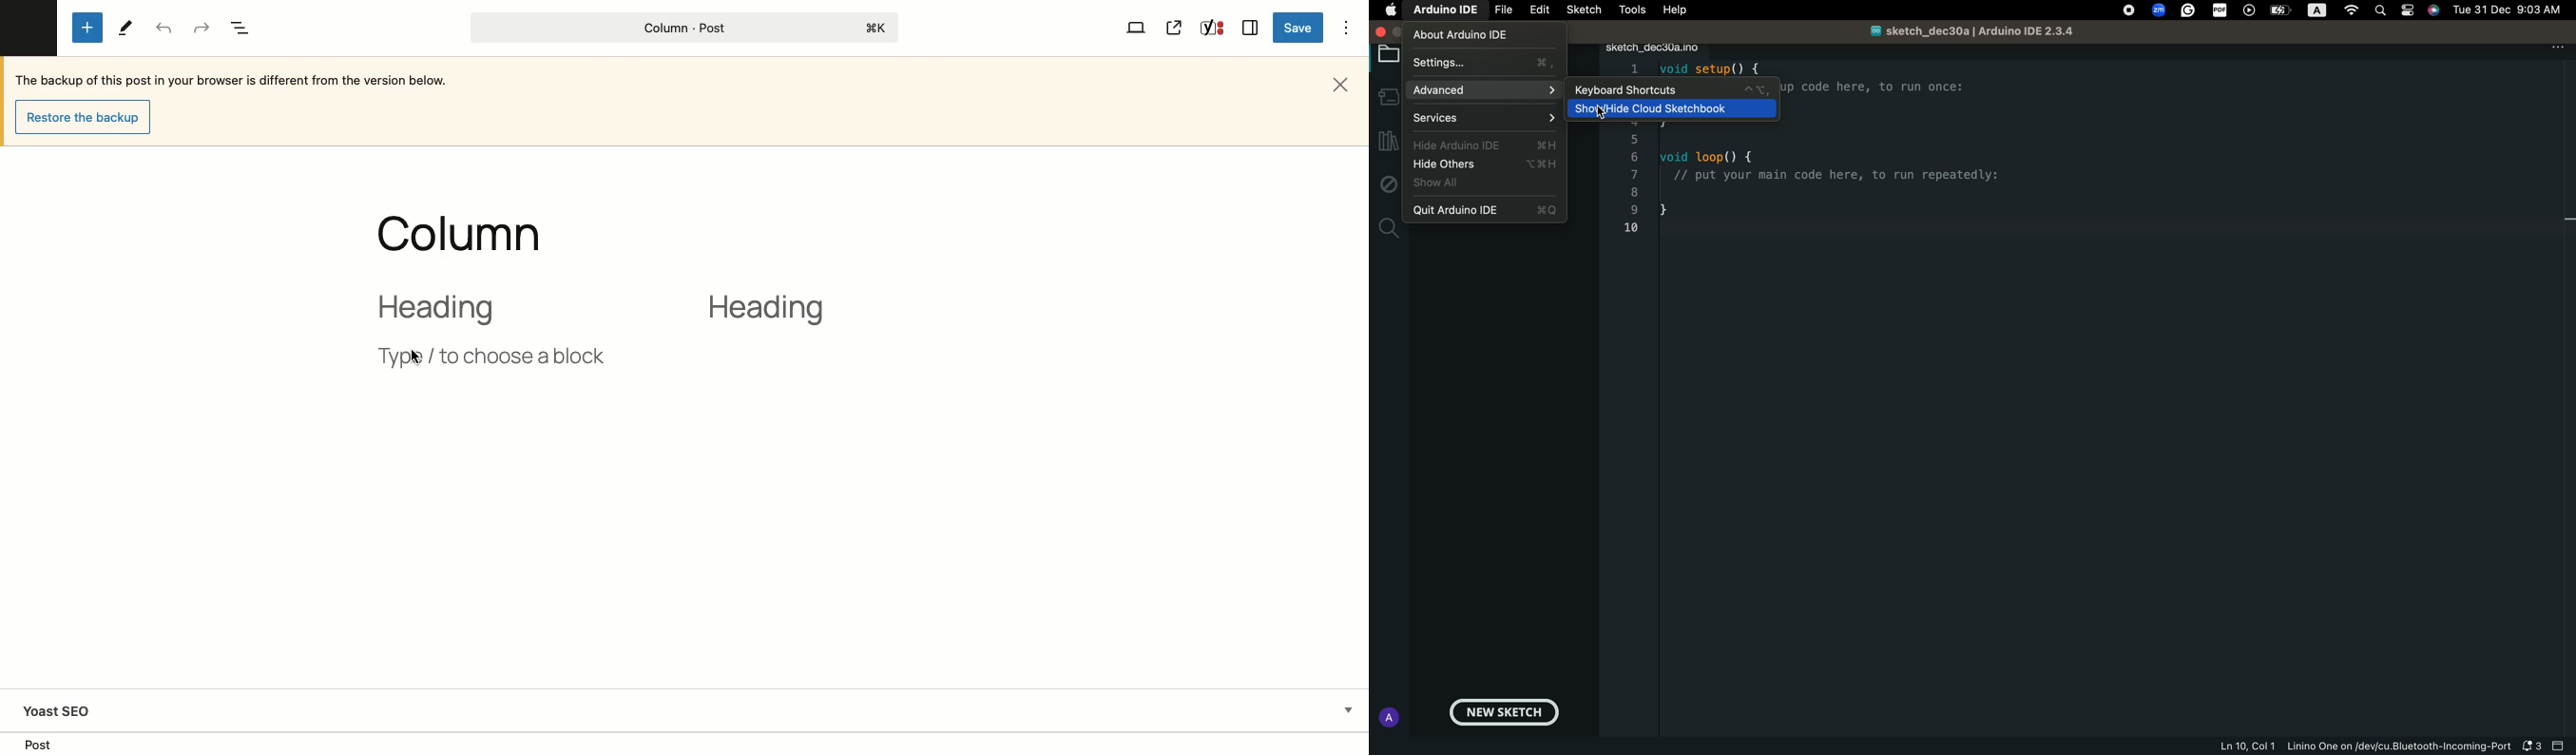 This screenshot has height=756, width=2576. What do you see at coordinates (2560, 746) in the screenshot?
I see `close bar` at bounding box center [2560, 746].